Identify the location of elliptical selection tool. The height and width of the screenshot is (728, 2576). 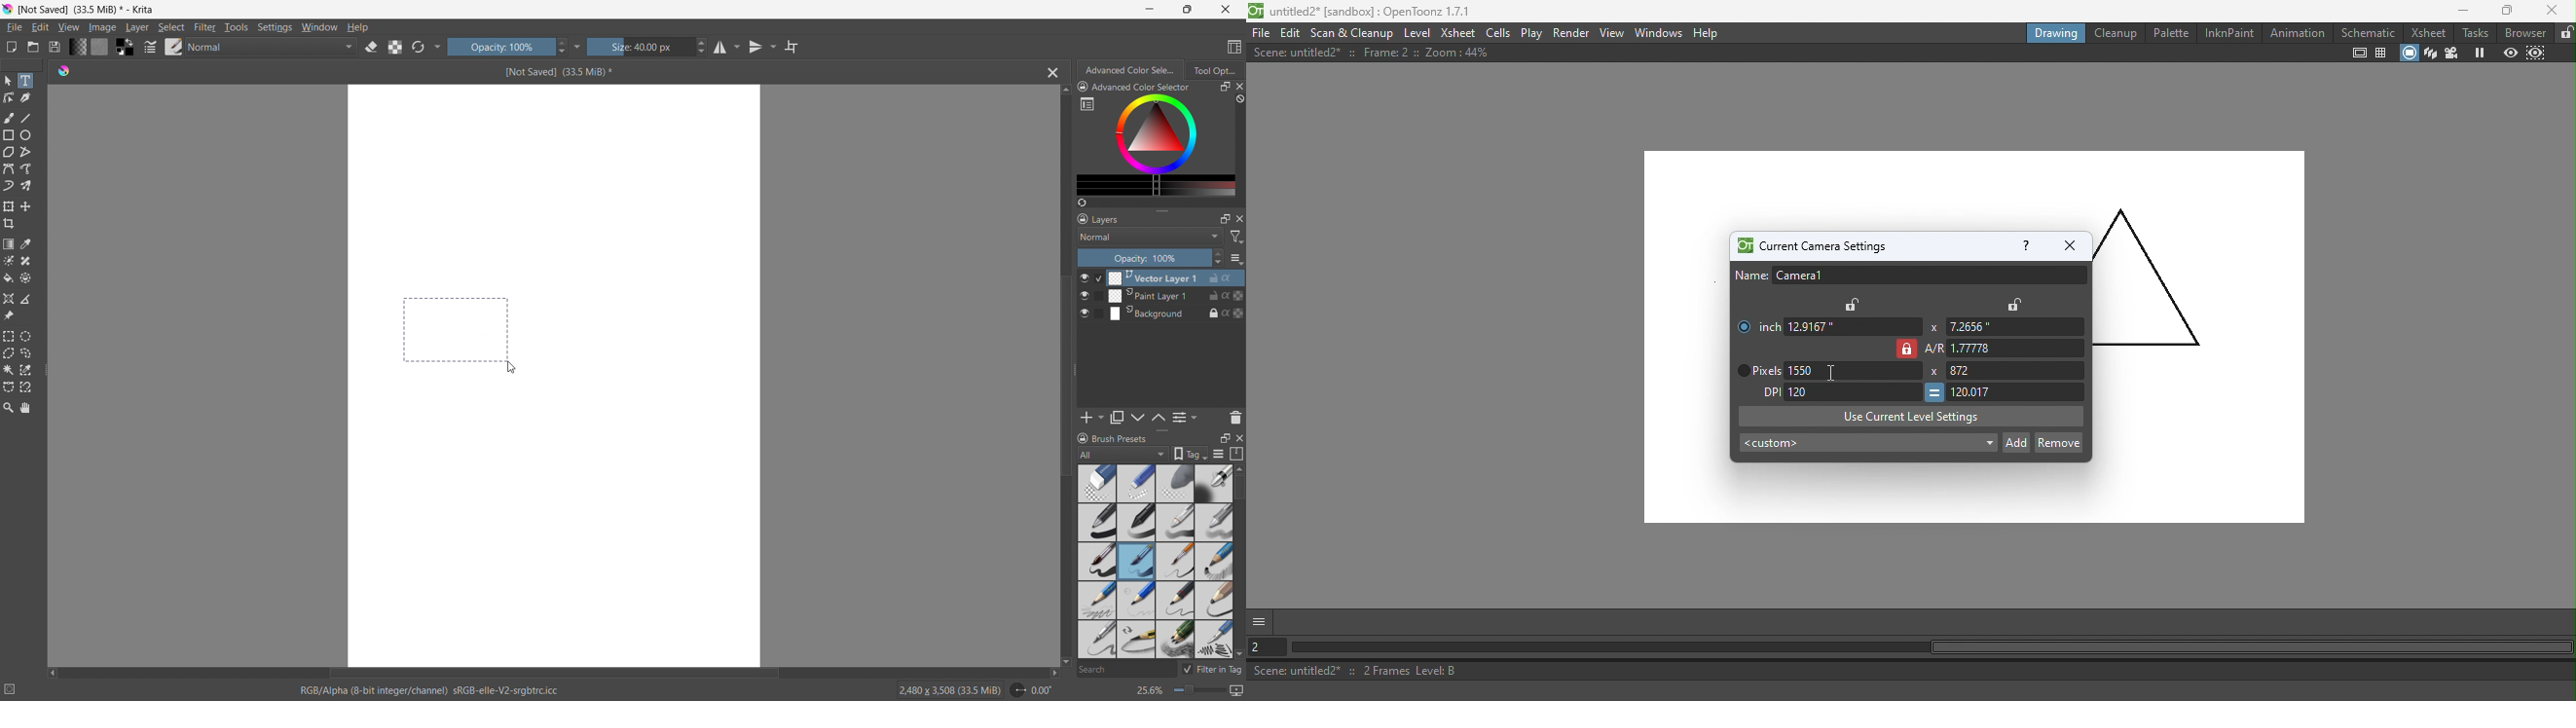
(25, 336).